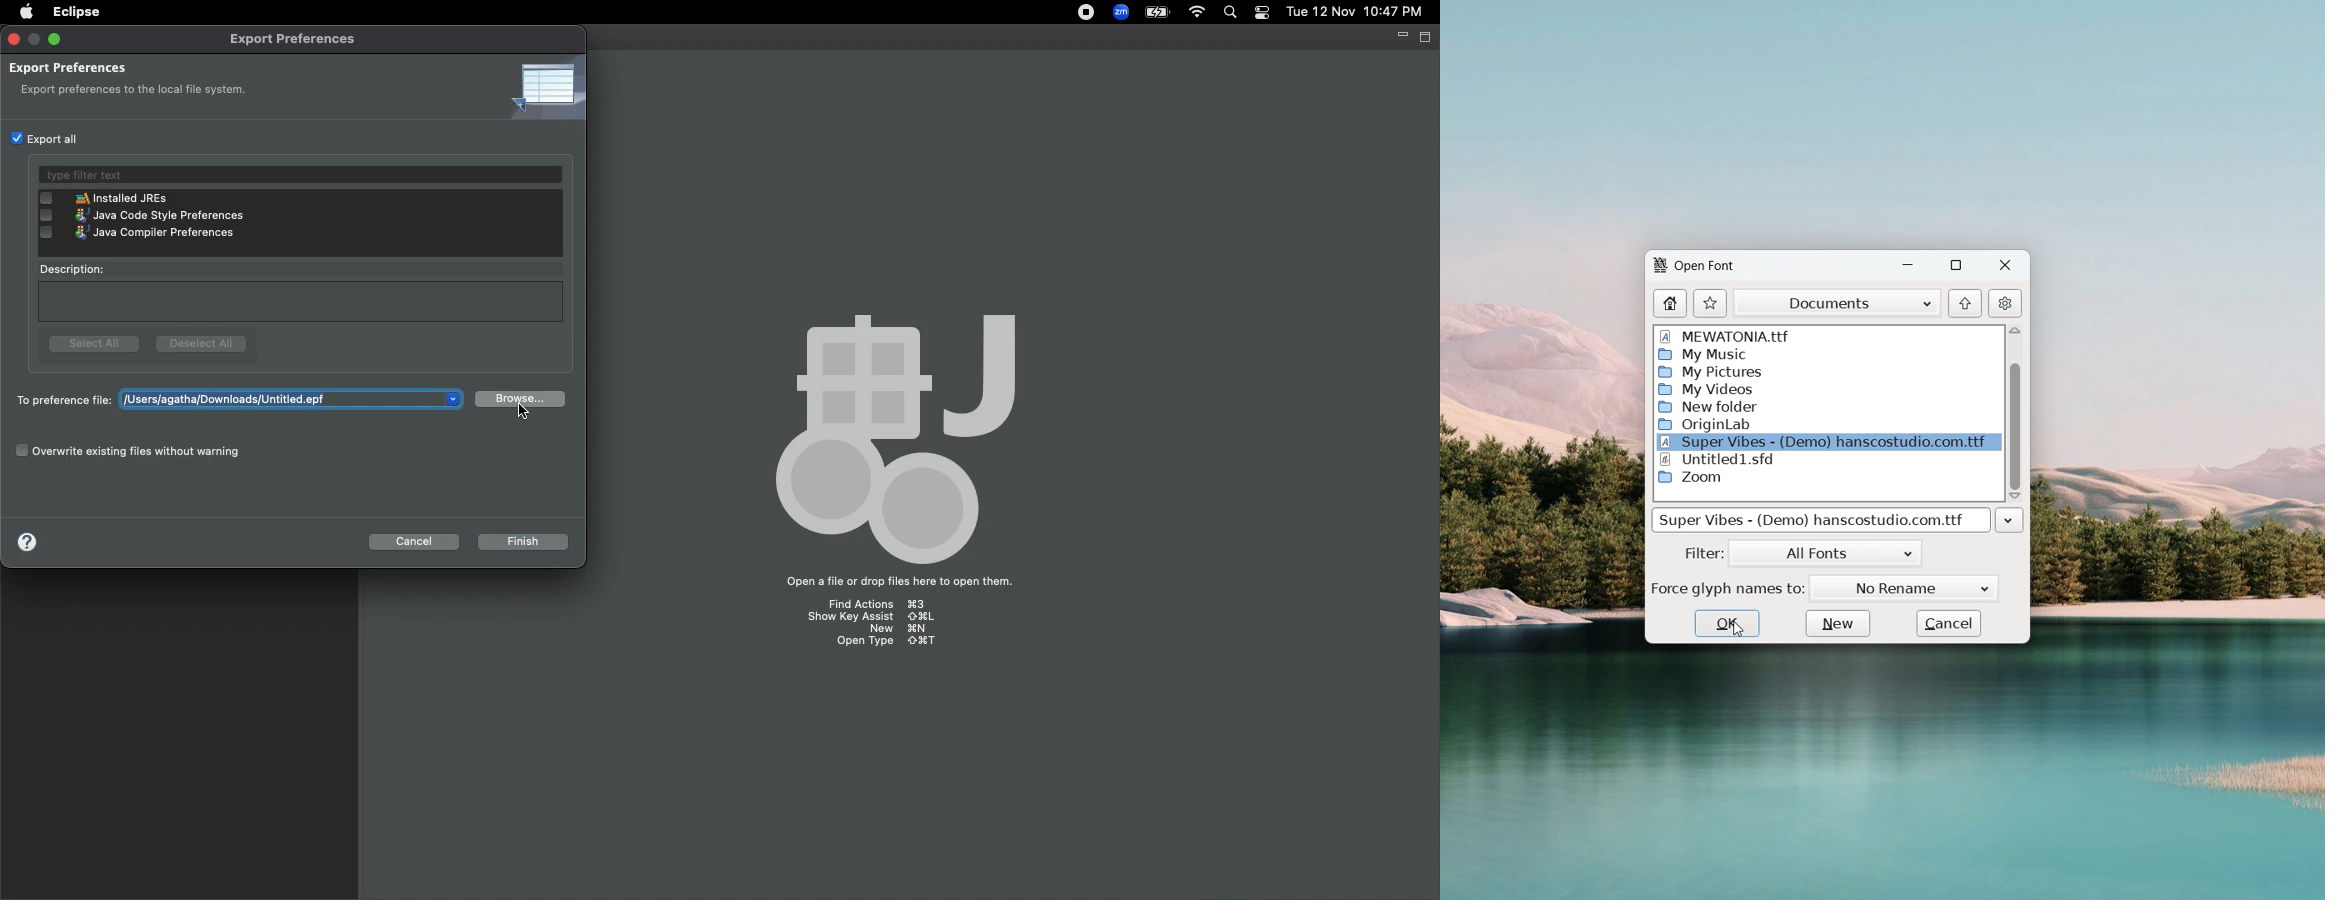 This screenshot has height=924, width=2352. What do you see at coordinates (300, 291) in the screenshot?
I see `Description` at bounding box center [300, 291].